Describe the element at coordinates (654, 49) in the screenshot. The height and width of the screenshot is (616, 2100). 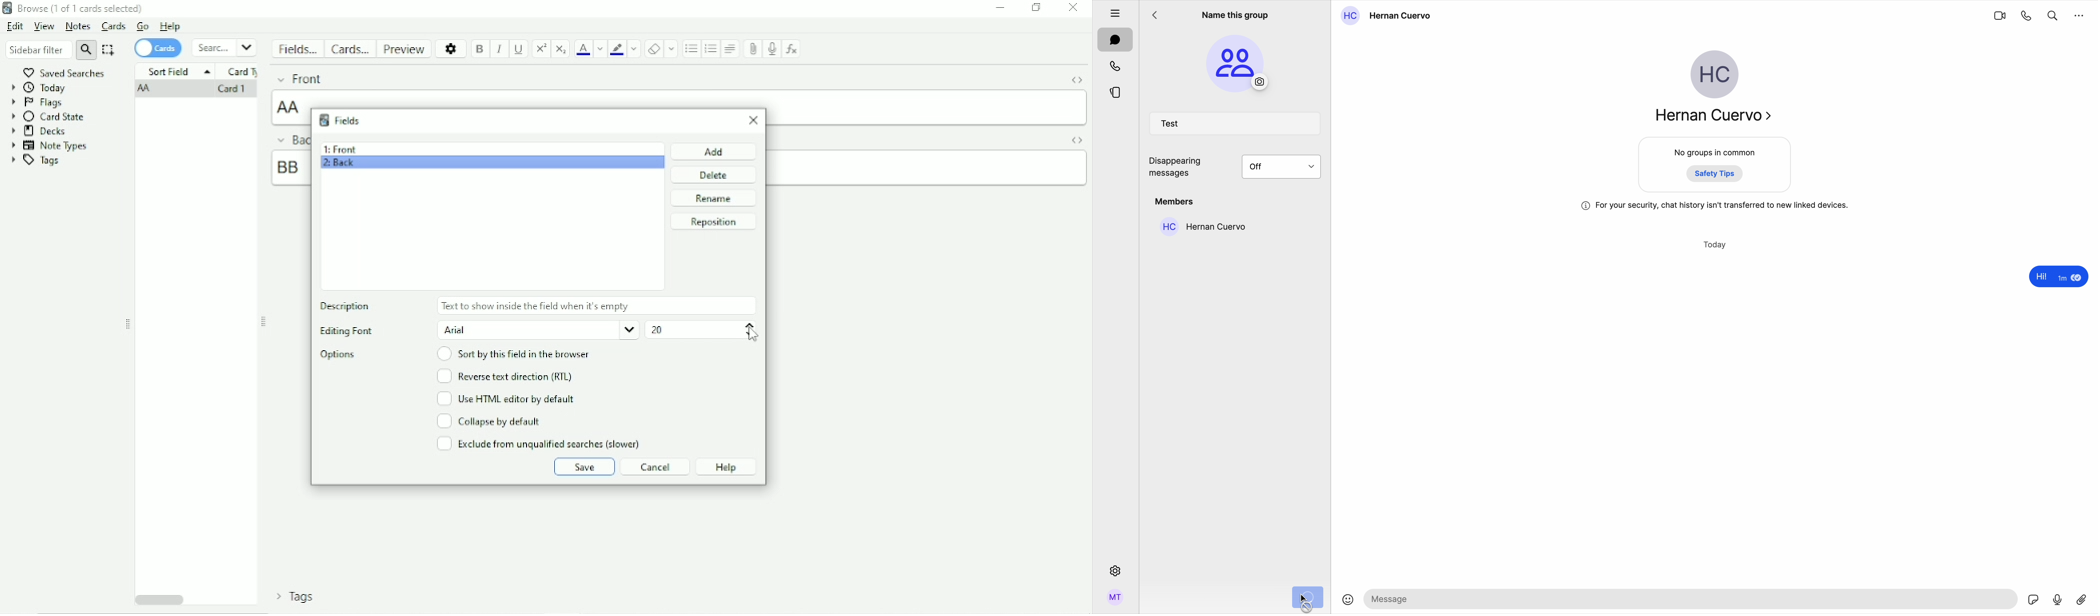
I see `Remove formatting` at that location.